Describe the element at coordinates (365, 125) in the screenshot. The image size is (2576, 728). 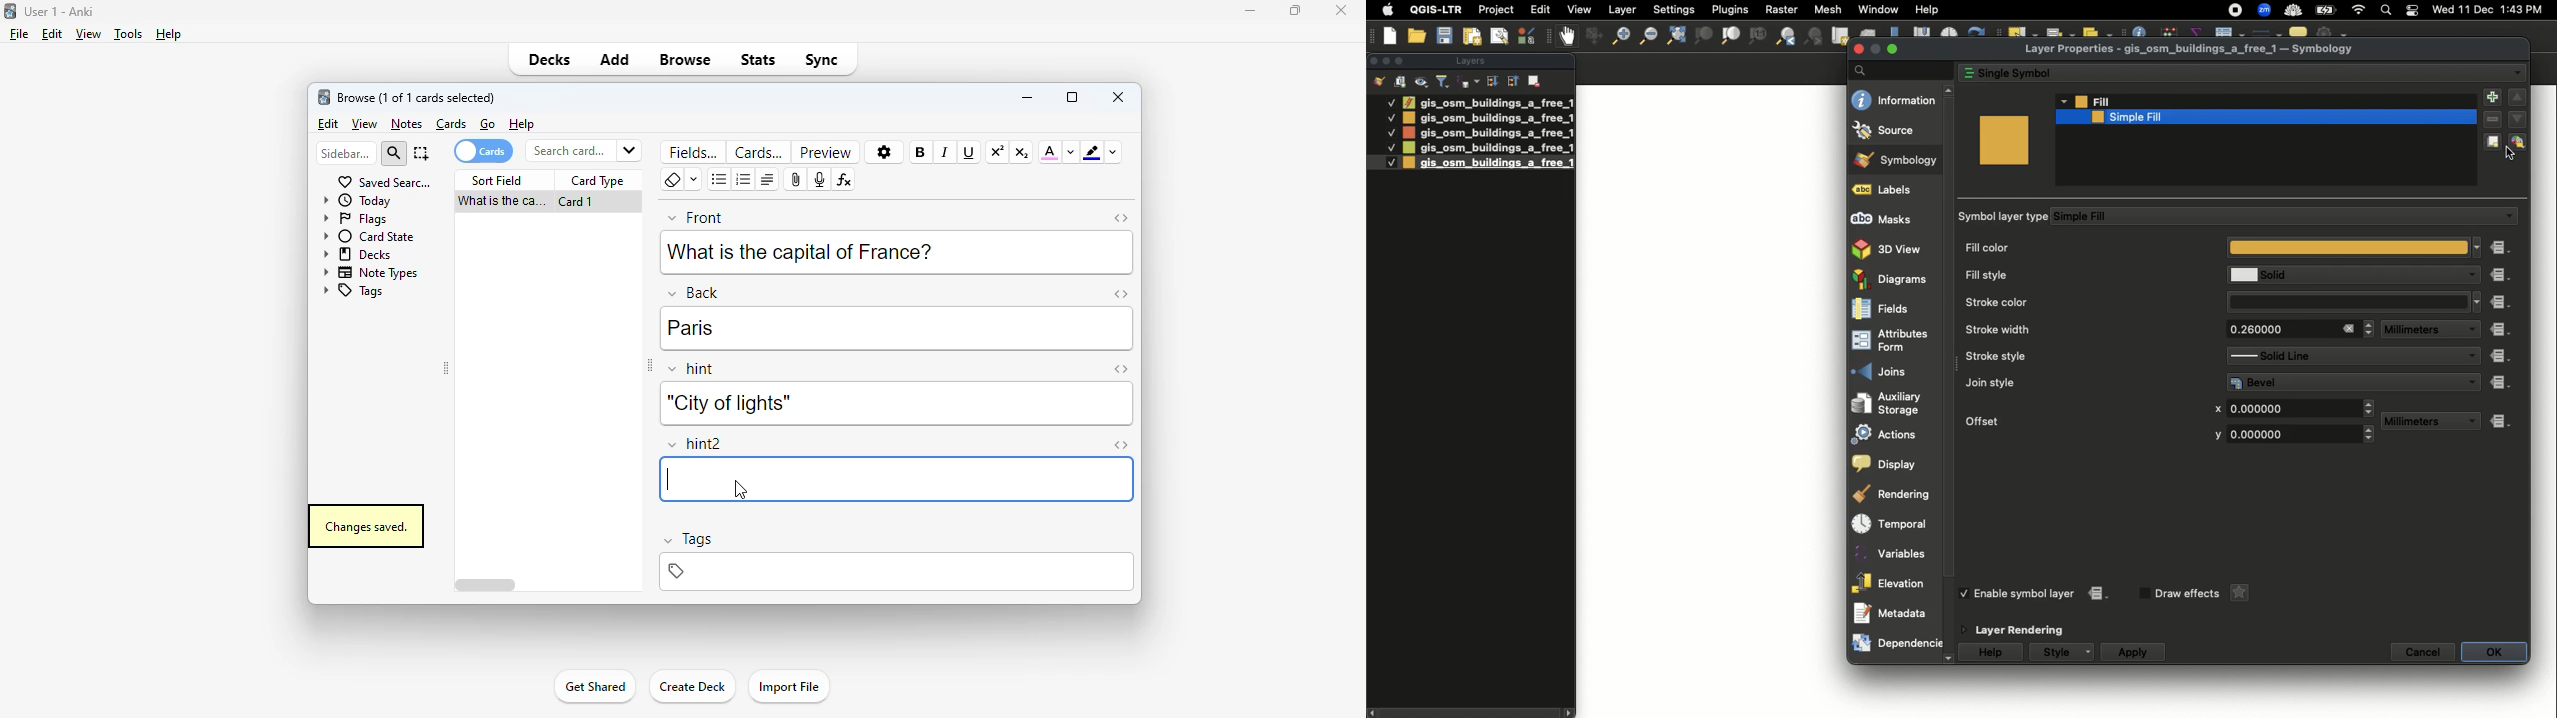
I see `view` at that location.